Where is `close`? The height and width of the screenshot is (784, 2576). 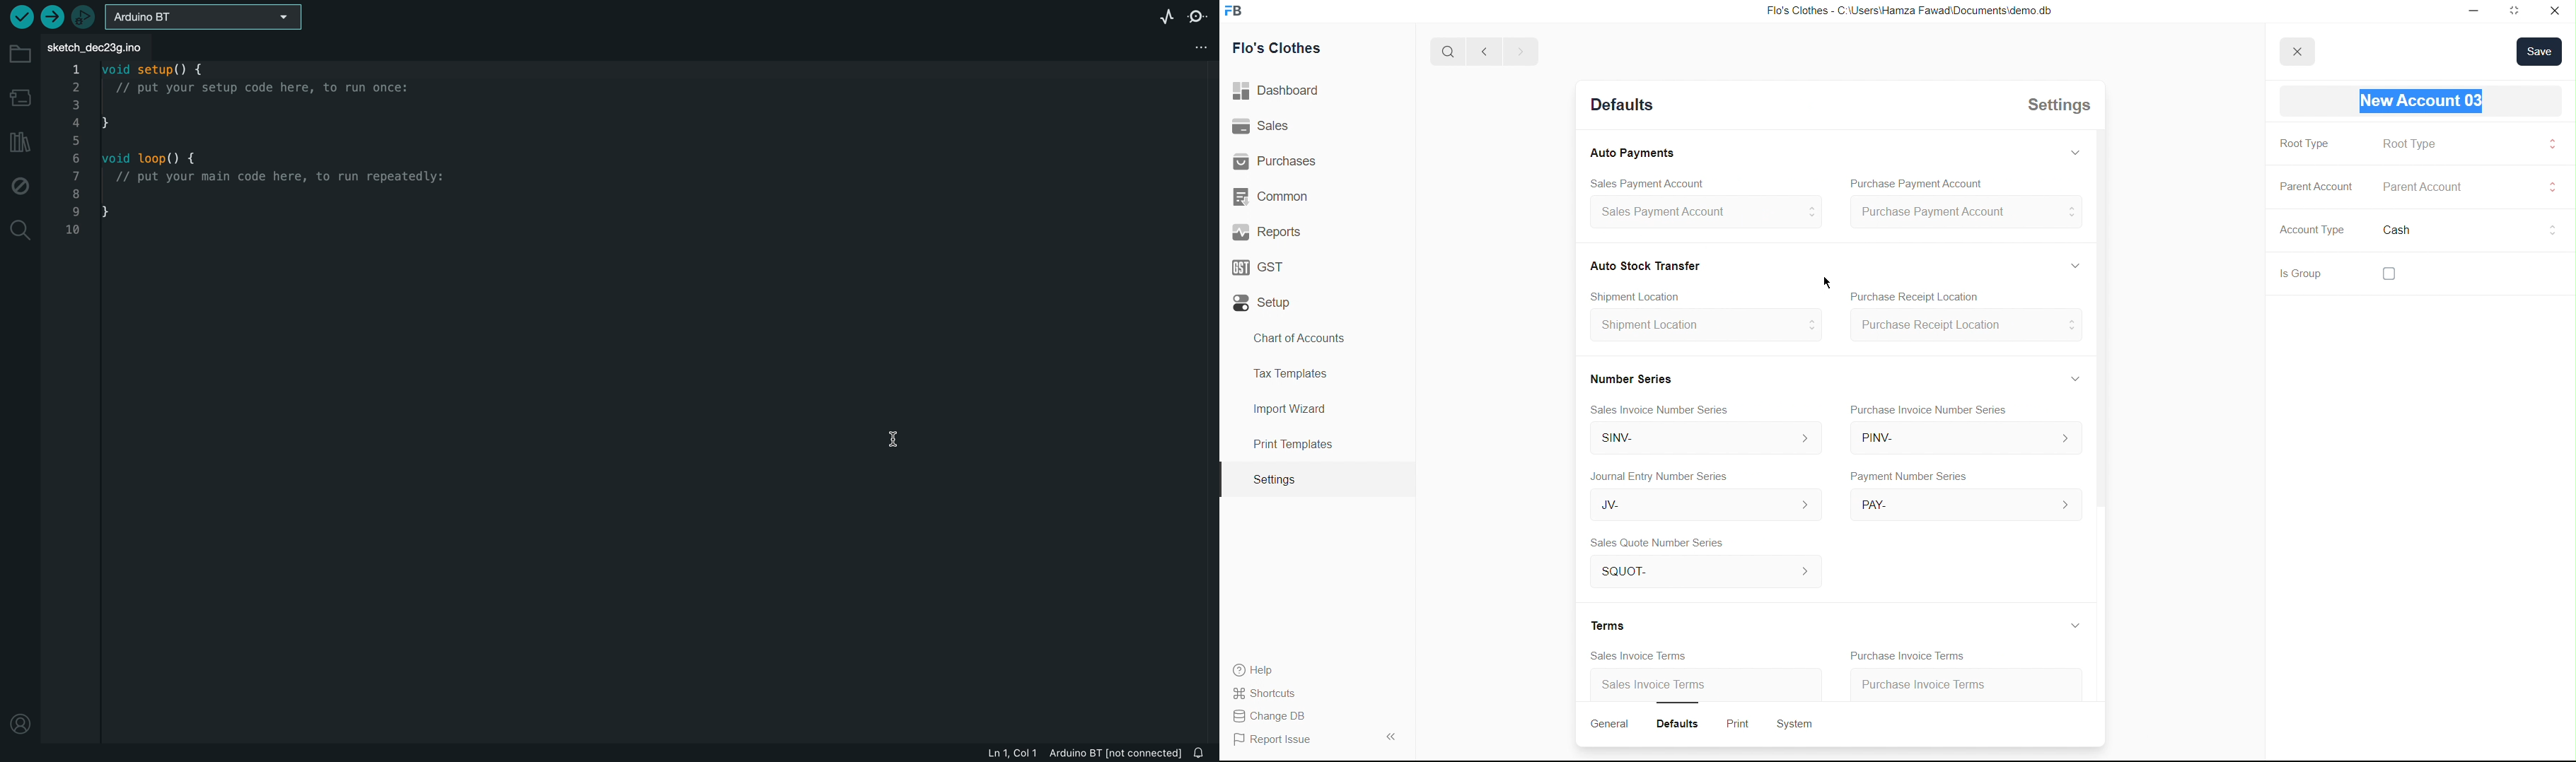 close is located at coordinates (2298, 49).